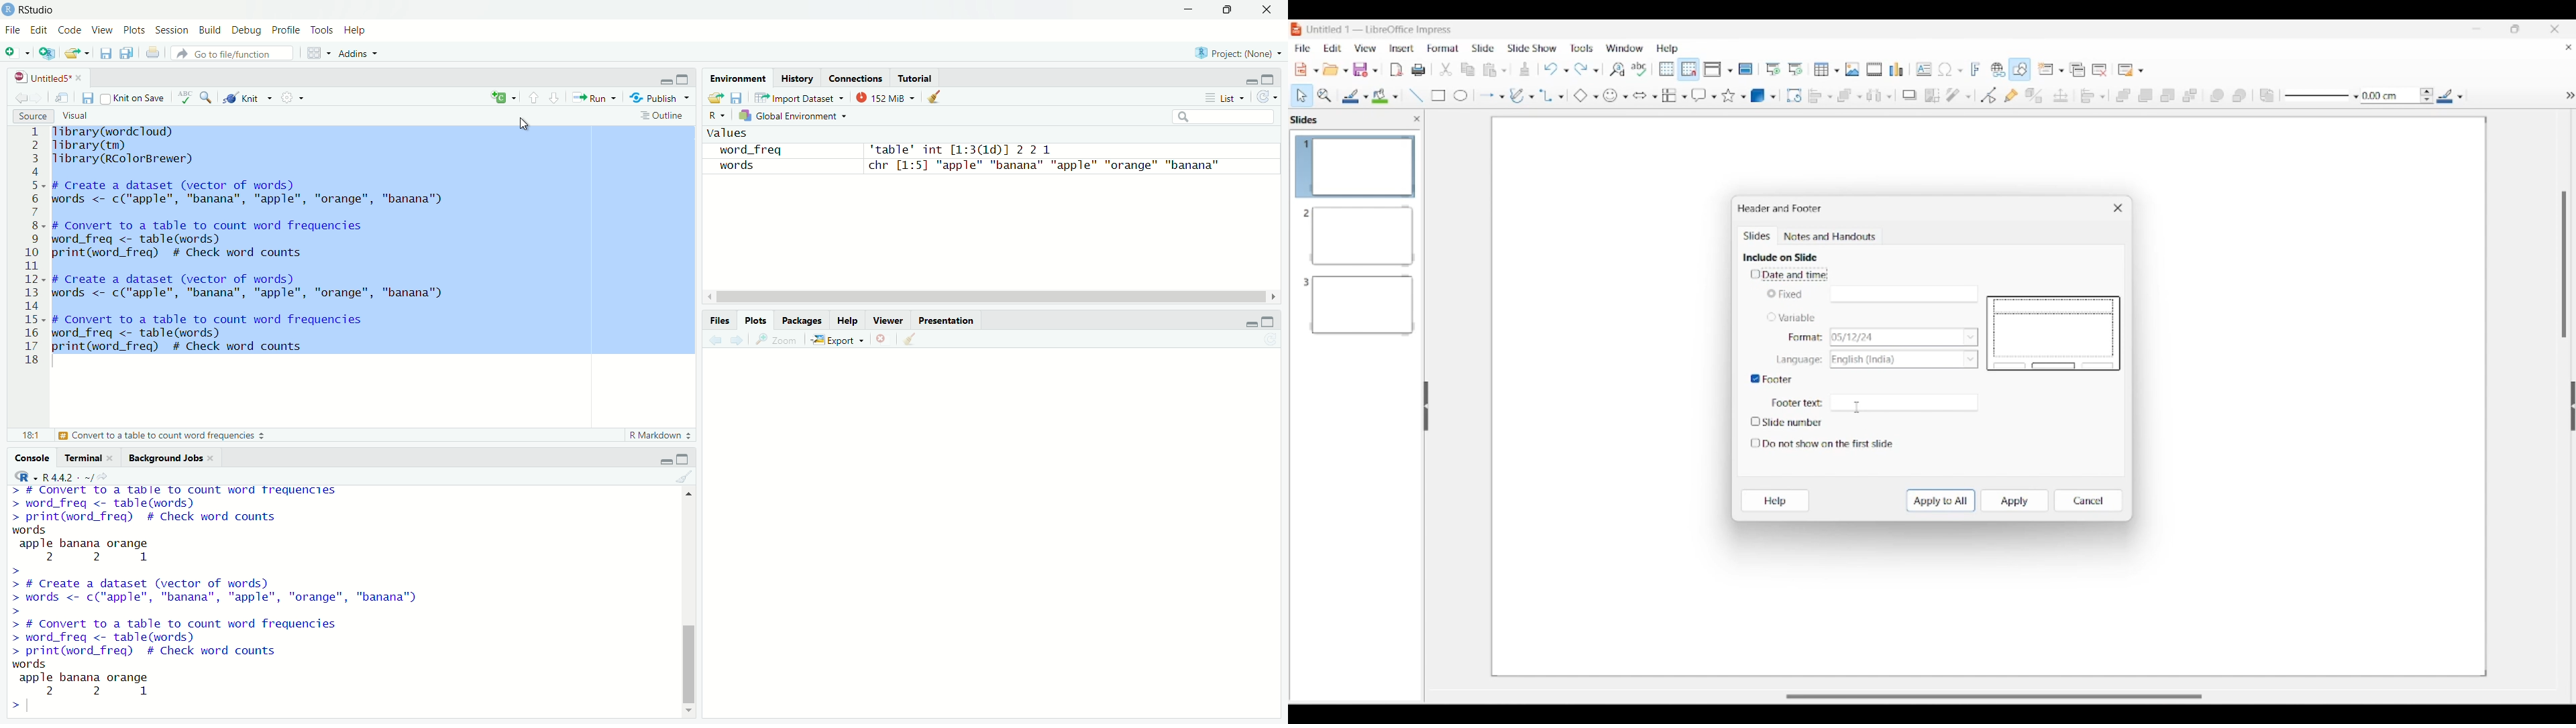 The width and height of the screenshot is (2576, 728). I want to click on Infornt object, so click(2217, 96).